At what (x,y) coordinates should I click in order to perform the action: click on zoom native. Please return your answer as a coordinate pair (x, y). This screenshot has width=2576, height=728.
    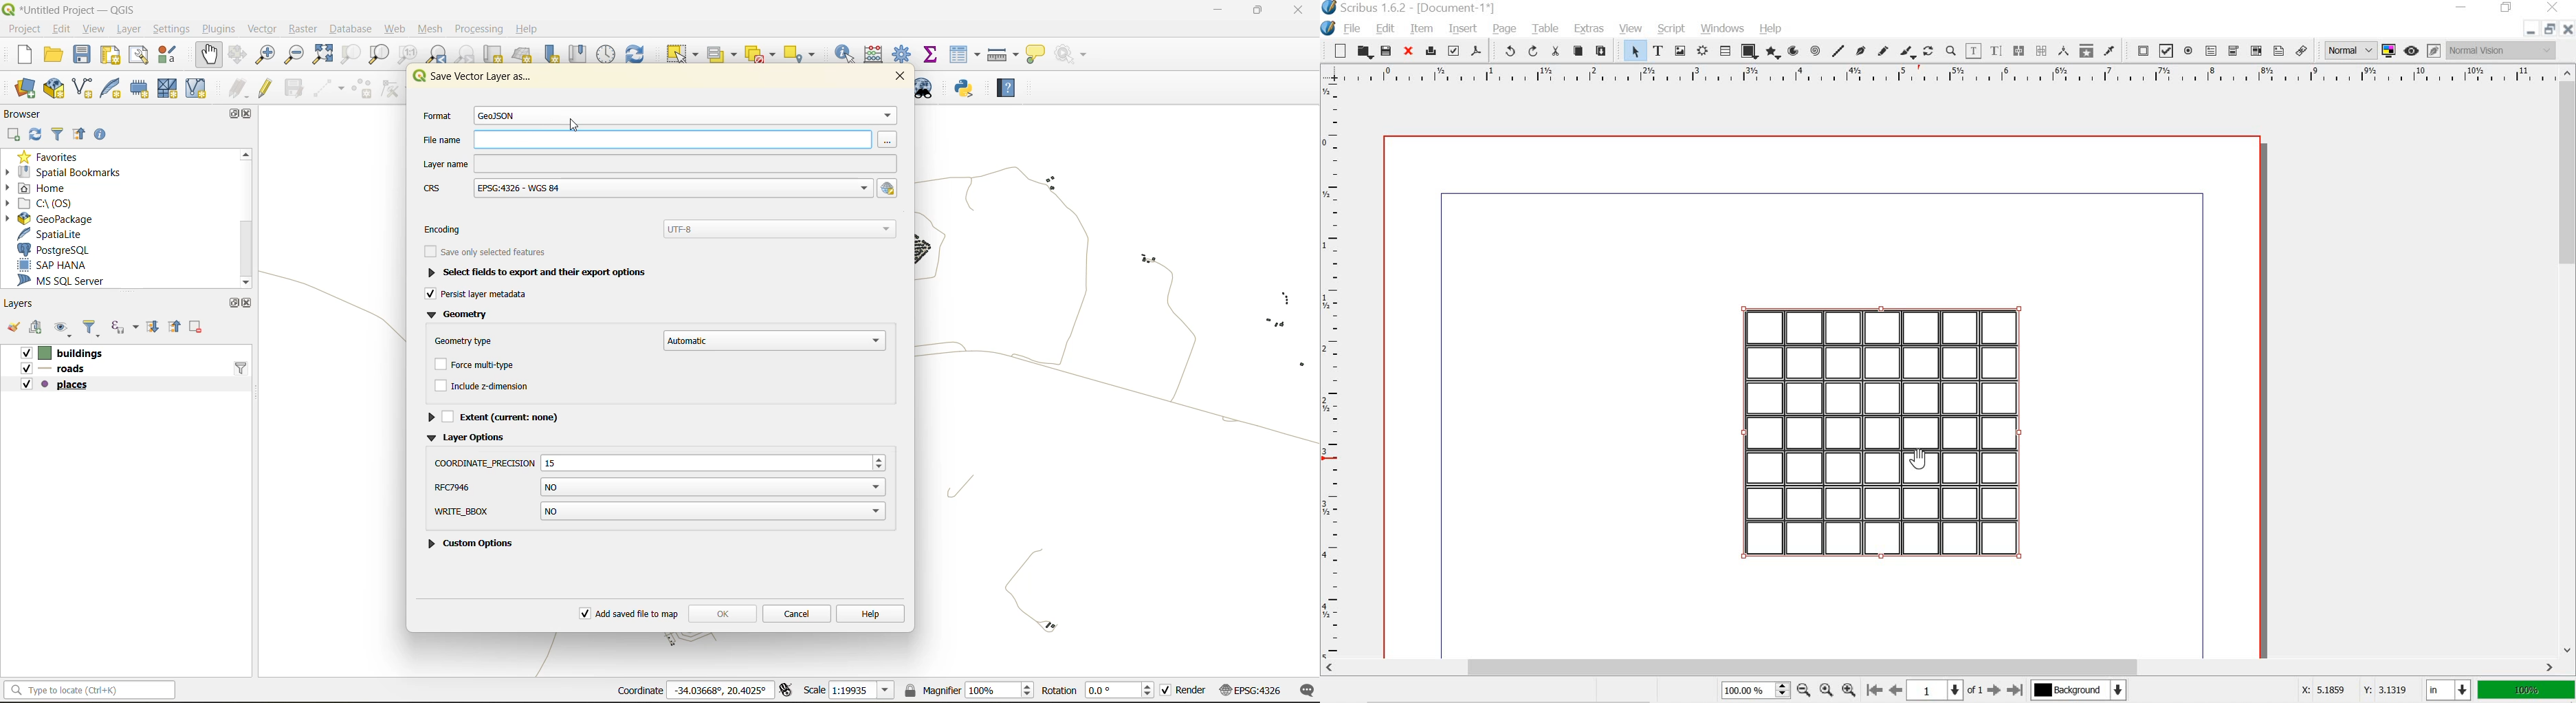
    Looking at the image, I should click on (411, 55).